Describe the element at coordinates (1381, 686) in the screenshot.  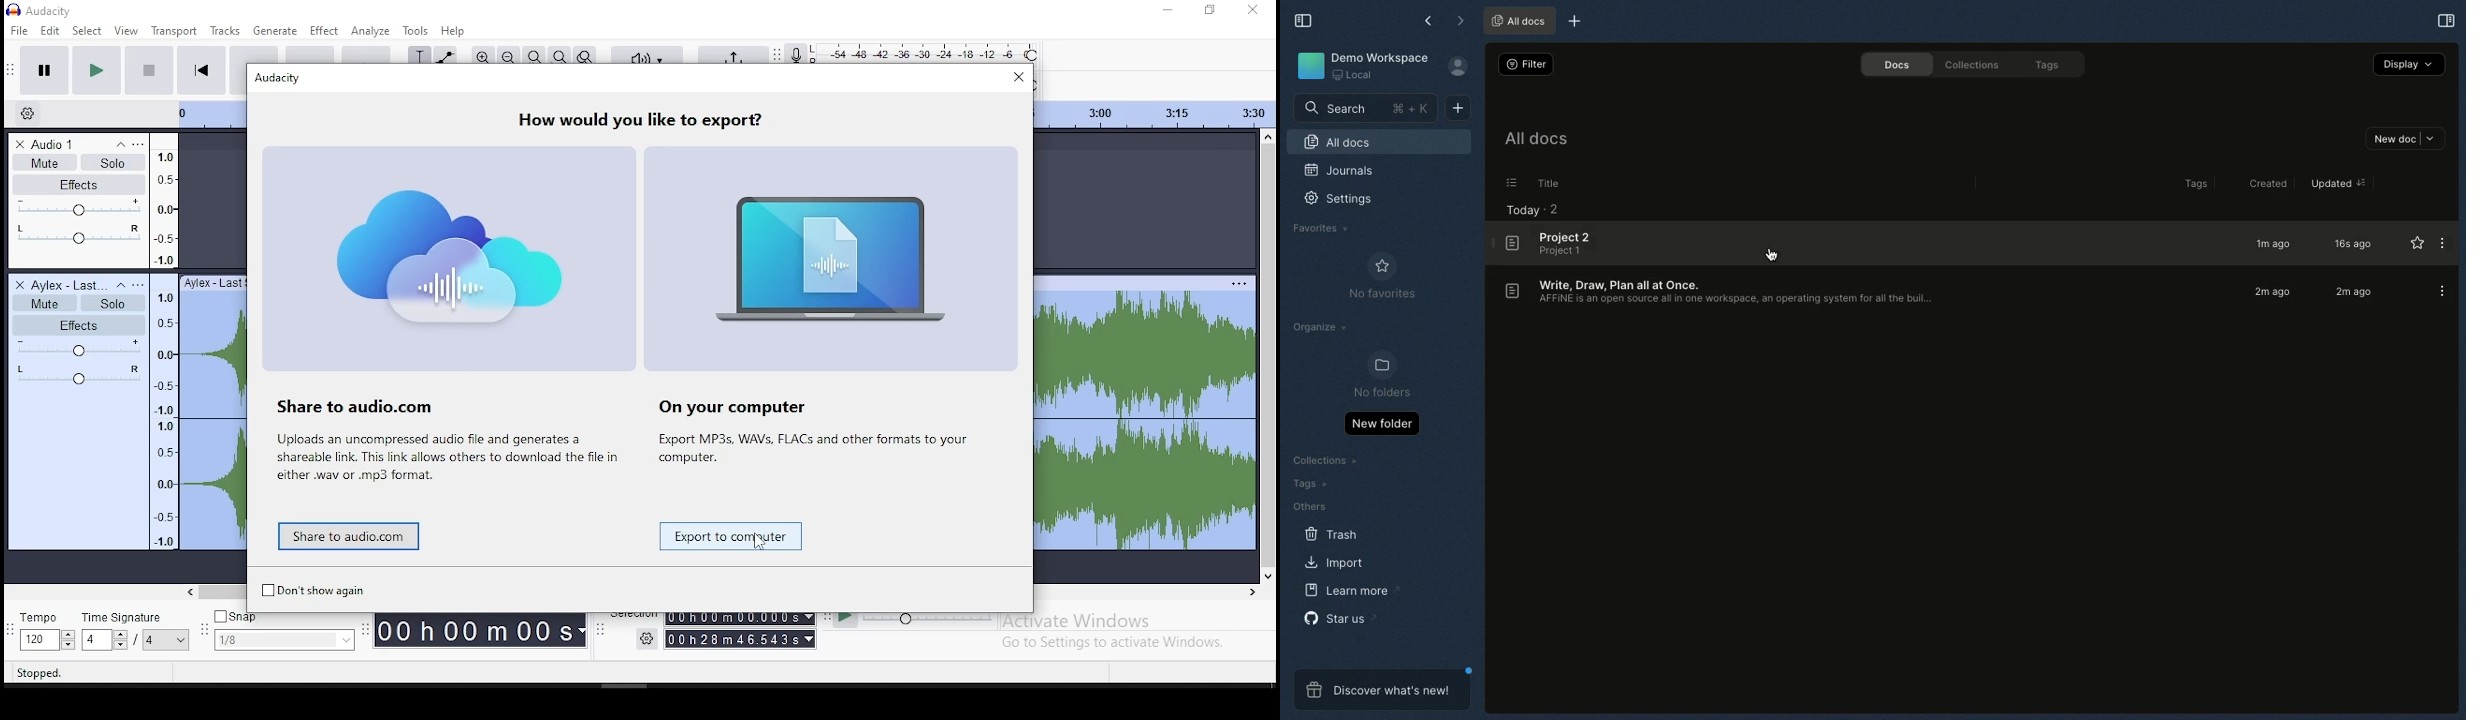
I see `Discover what's new` at that location.